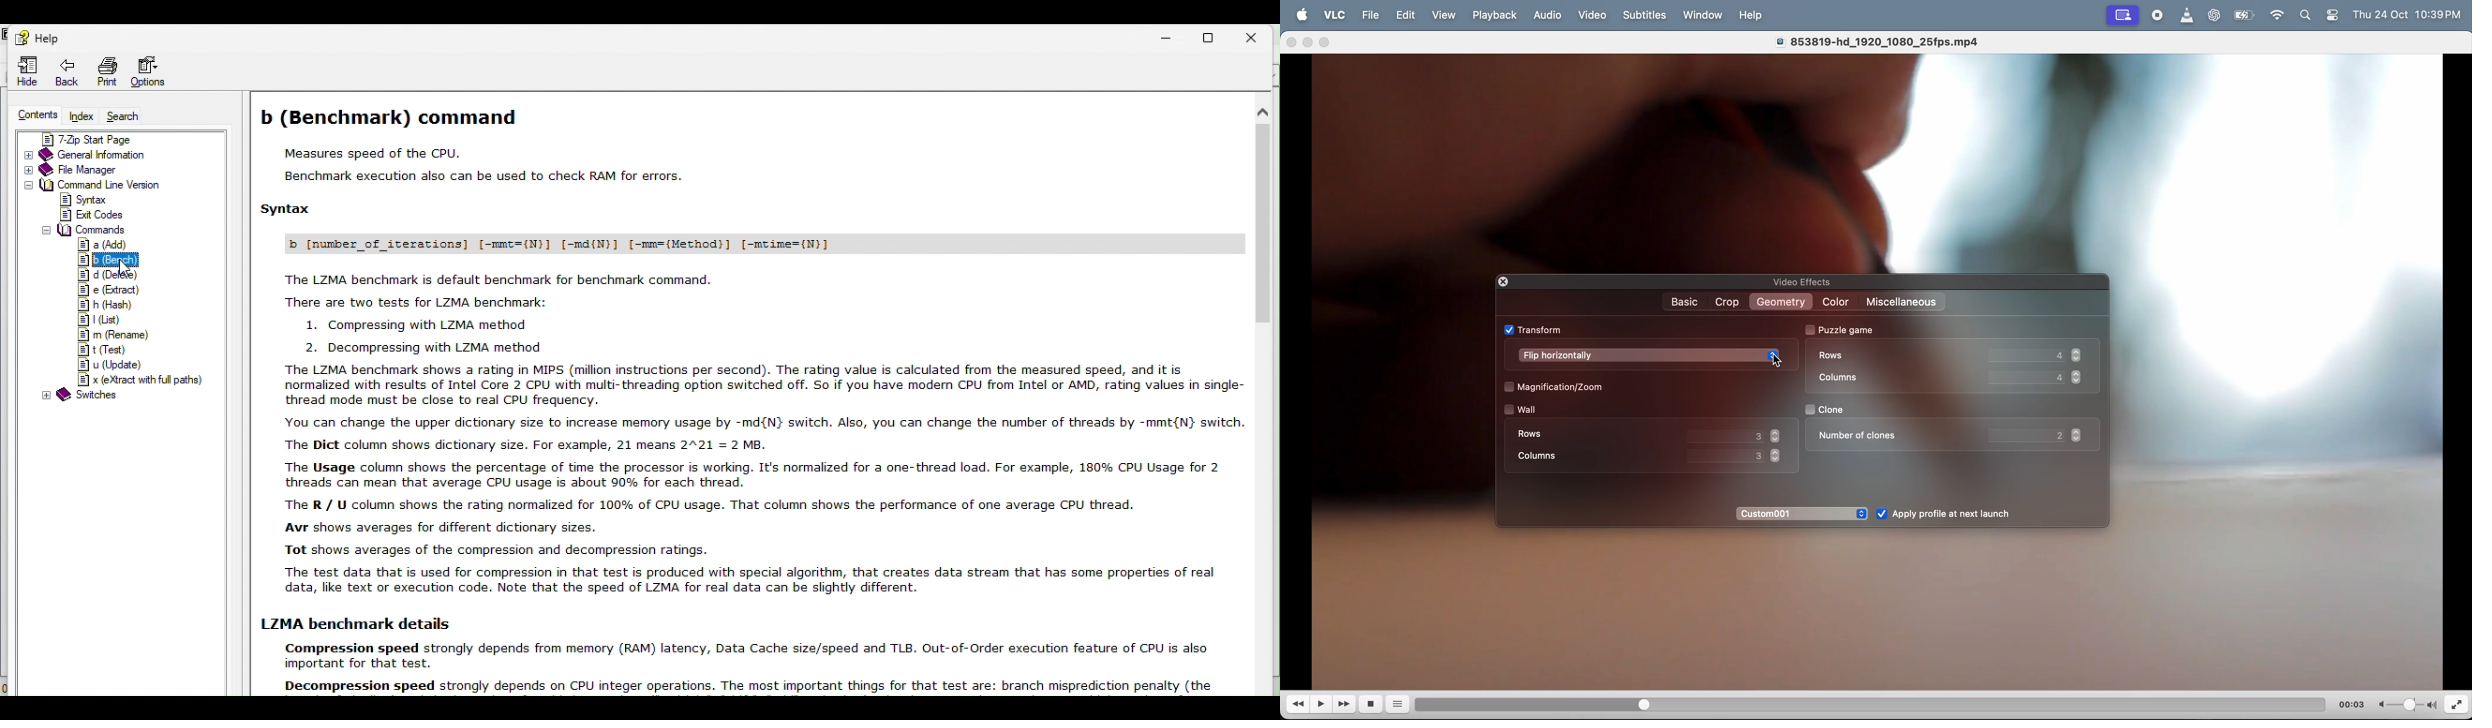 The width and height of the screenshot is (2492, 728). I want to click on  Row value, so click(2034, 356).